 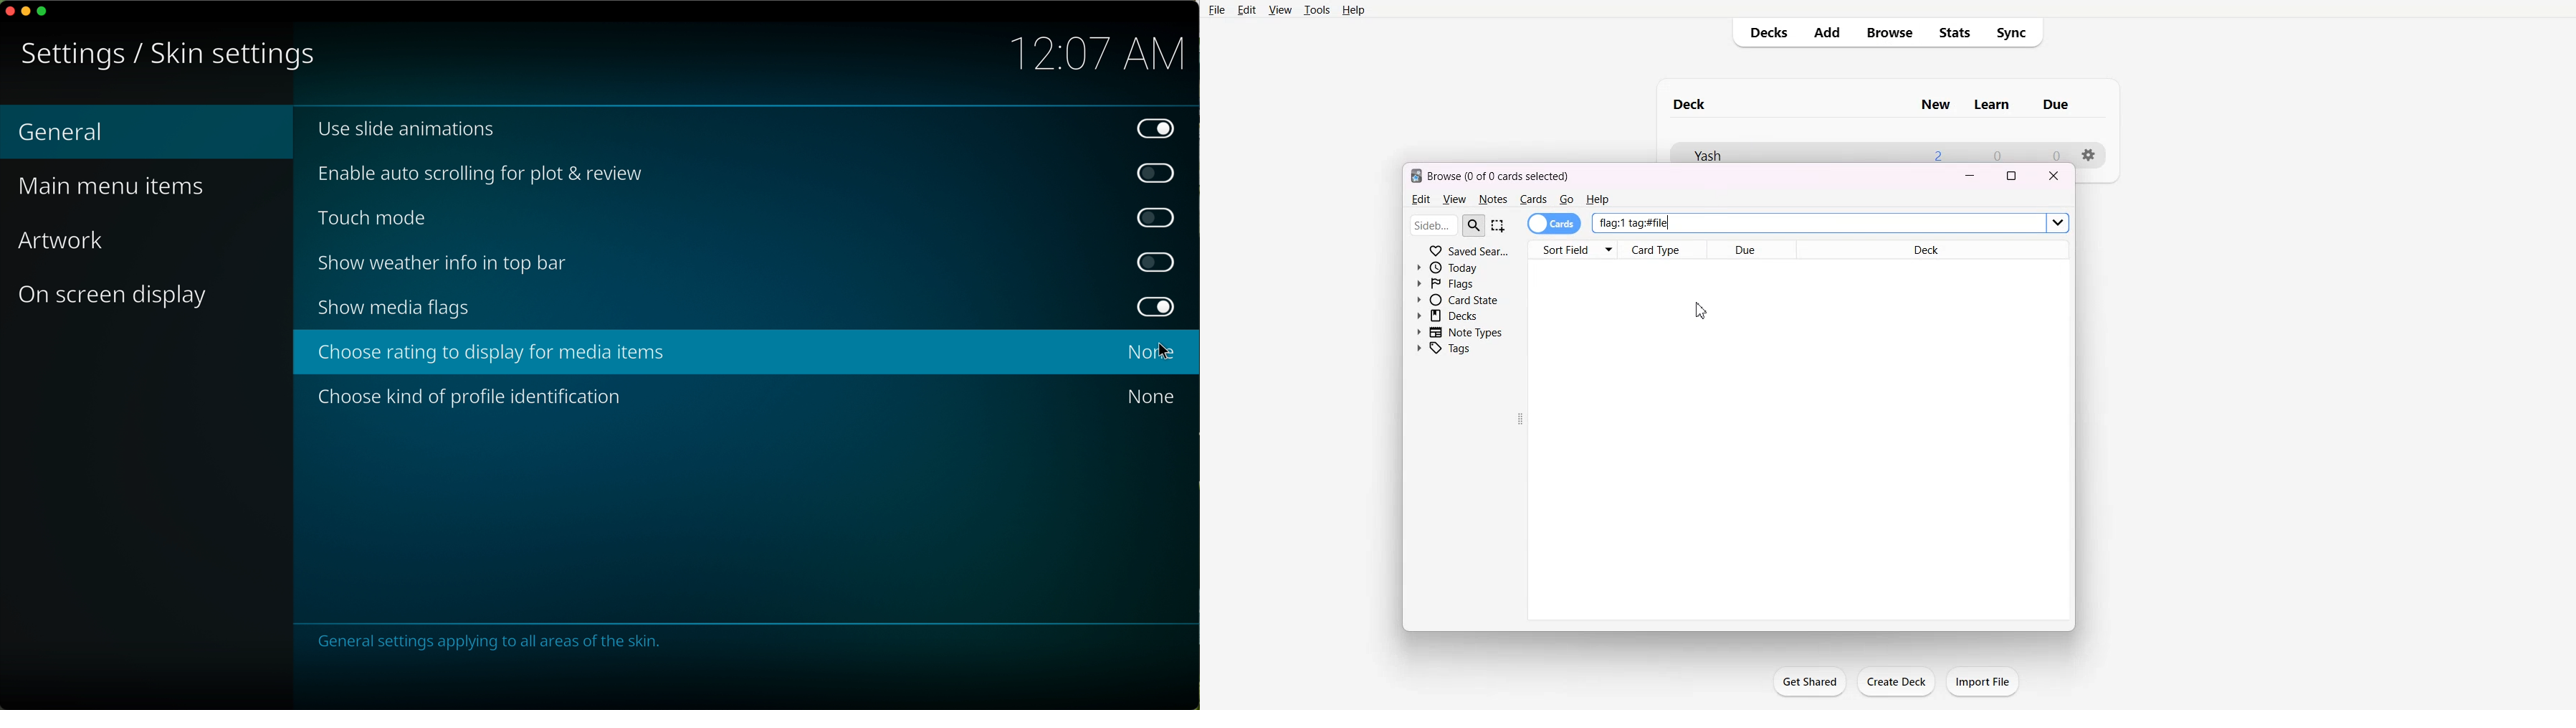 What do you see at coordinates (1598, 200) in the screenshot?
I see `Help` at bounding box center [1598, 200].